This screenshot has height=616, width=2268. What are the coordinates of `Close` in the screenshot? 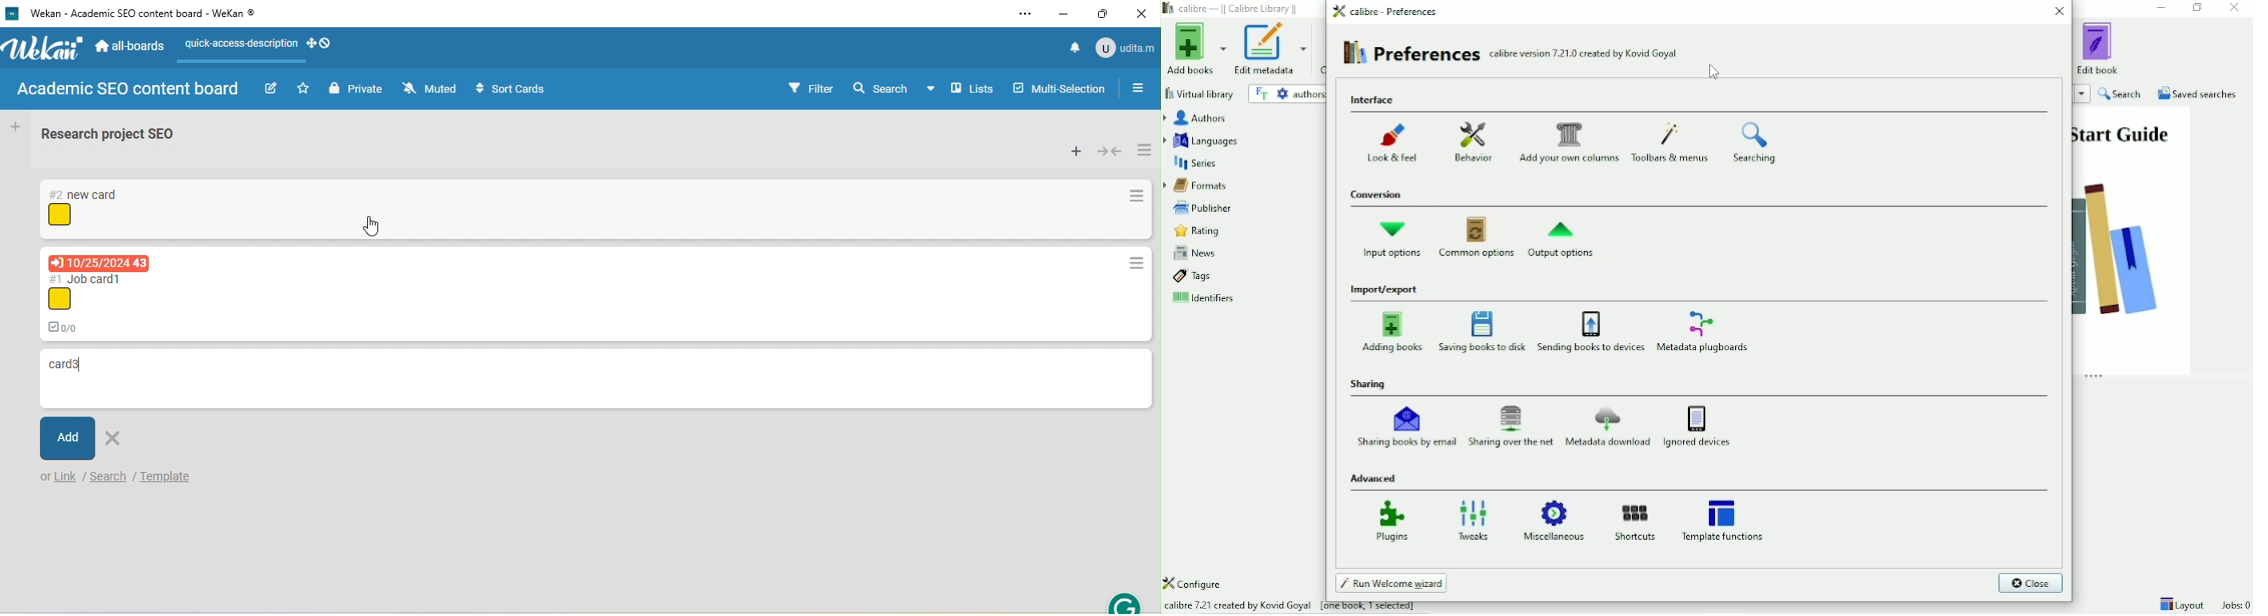 It's located at (2030, 584).